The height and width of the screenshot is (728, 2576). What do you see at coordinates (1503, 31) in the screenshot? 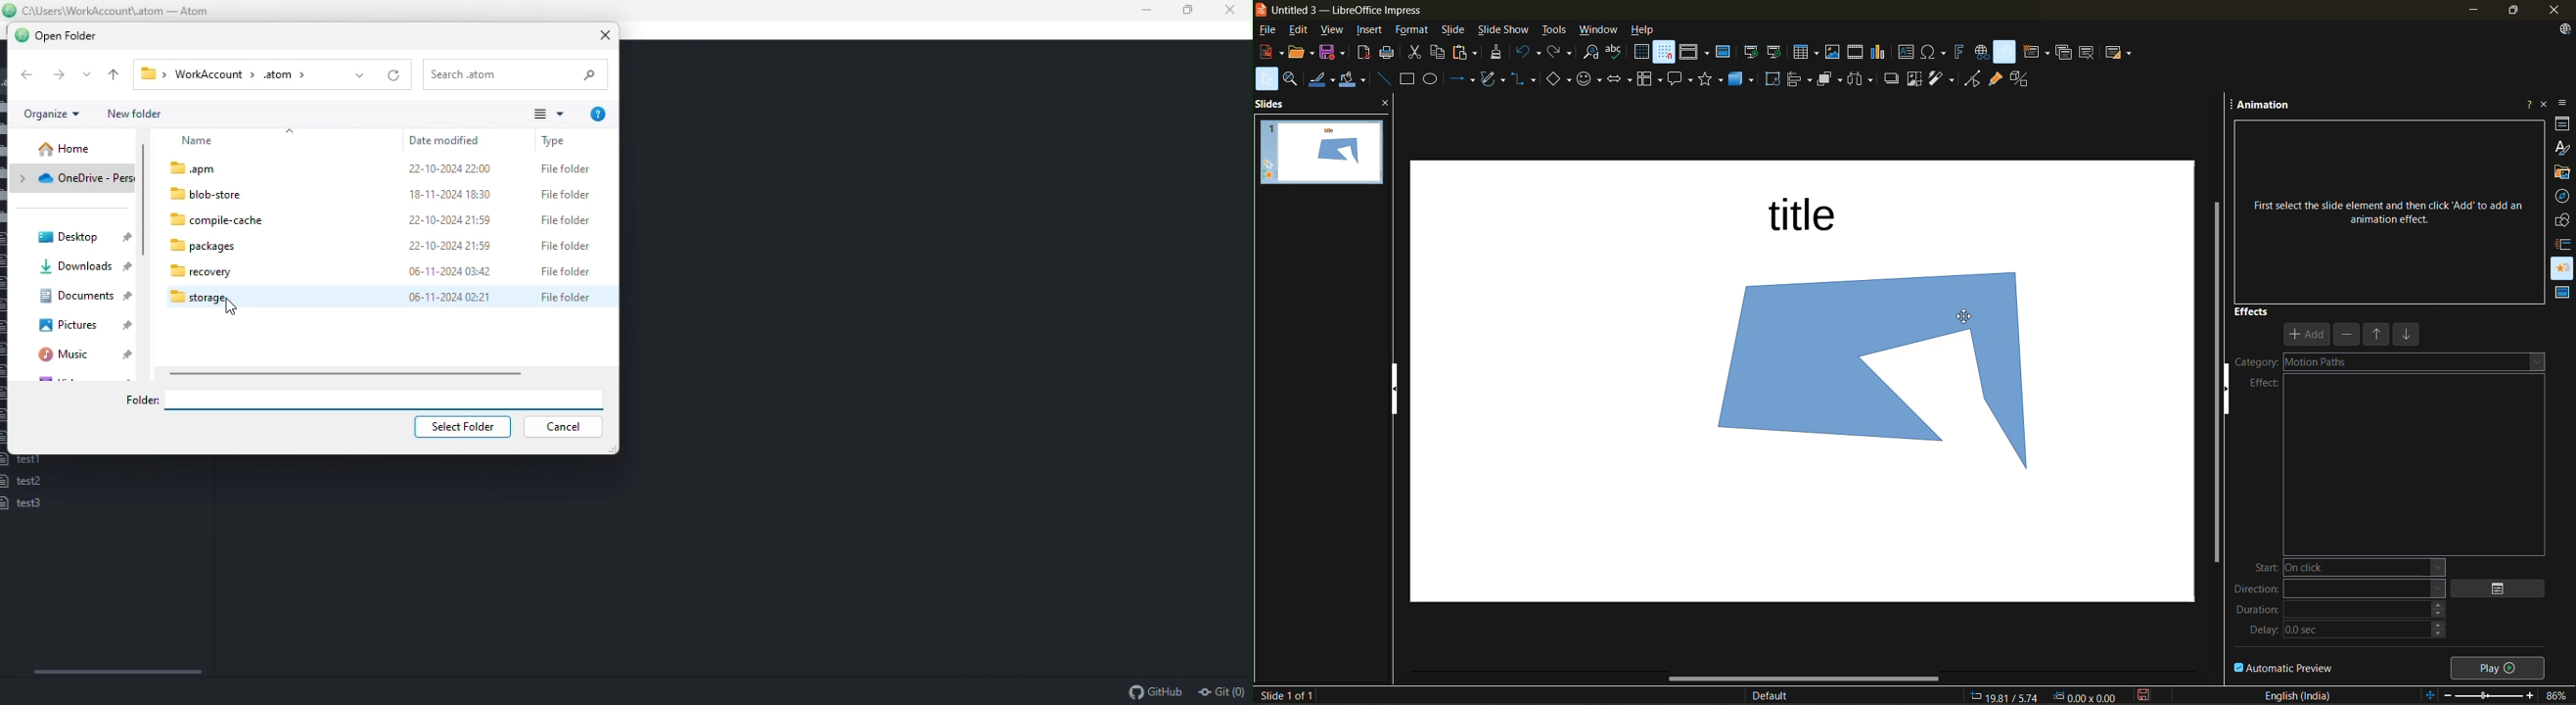
I see `slide show` at bounding box center [1503, 31].